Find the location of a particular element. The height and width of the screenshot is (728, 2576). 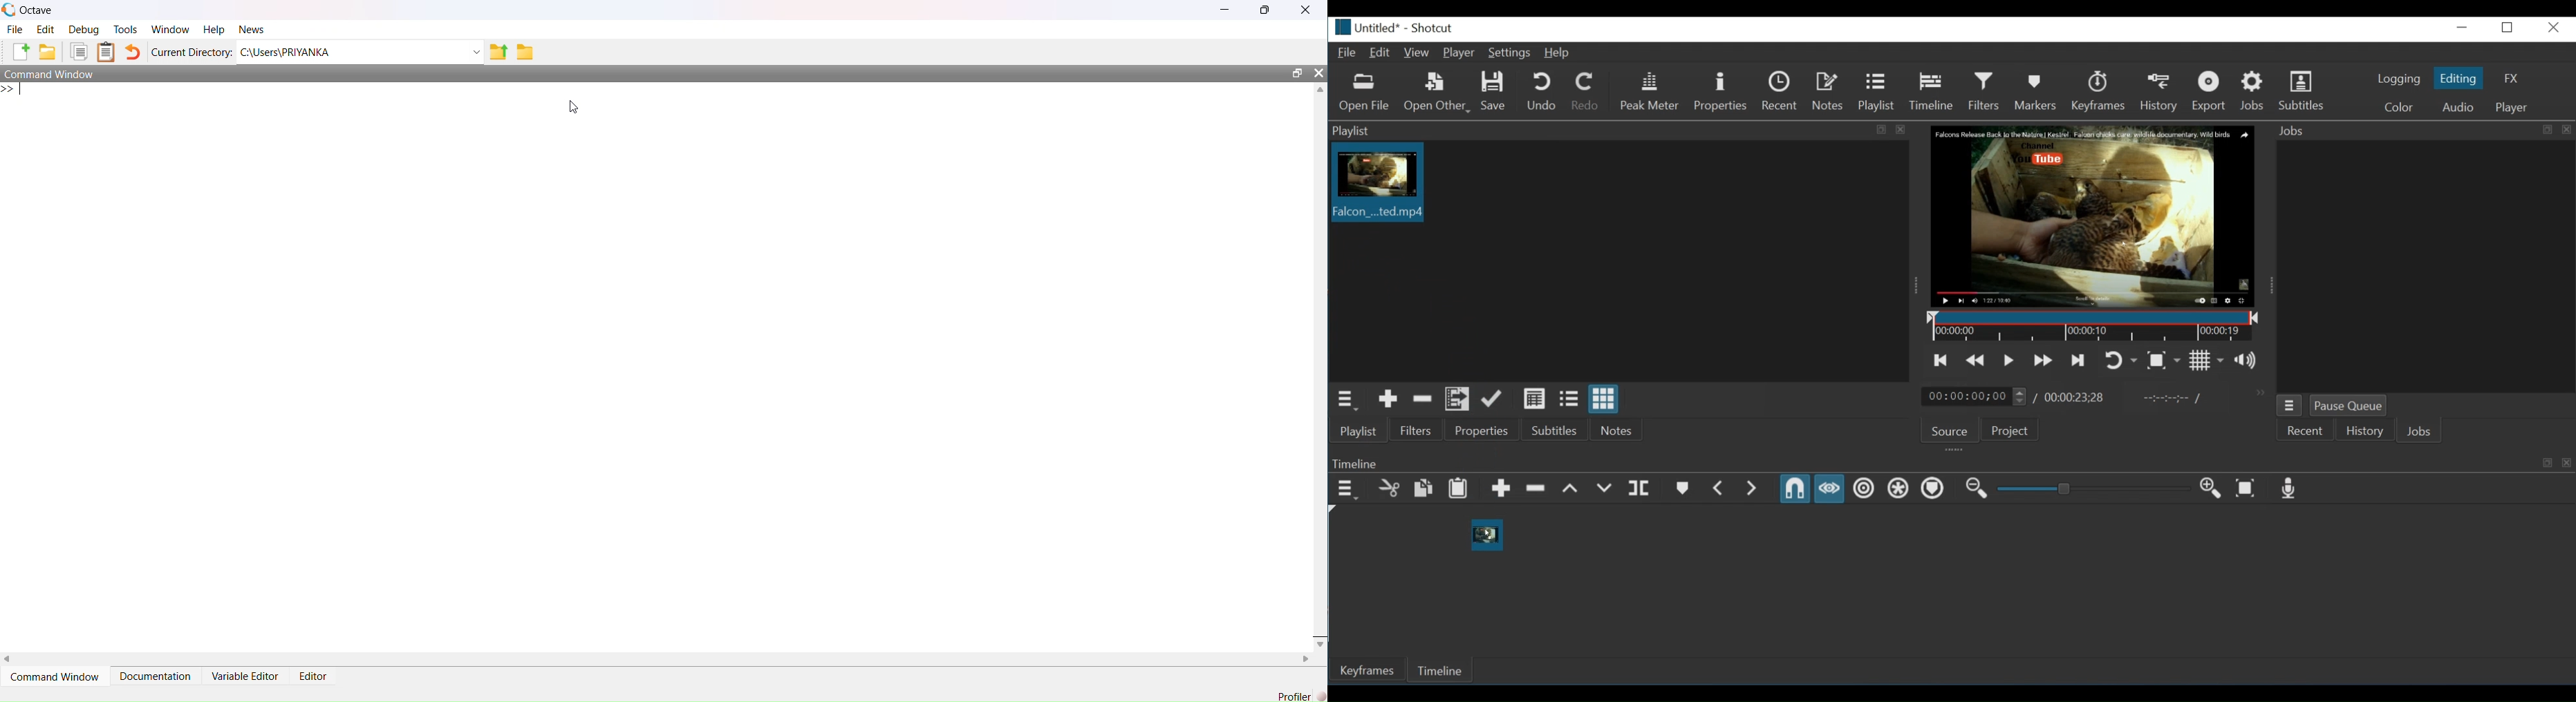

Subtitles is located at coordinates (1560, 429).